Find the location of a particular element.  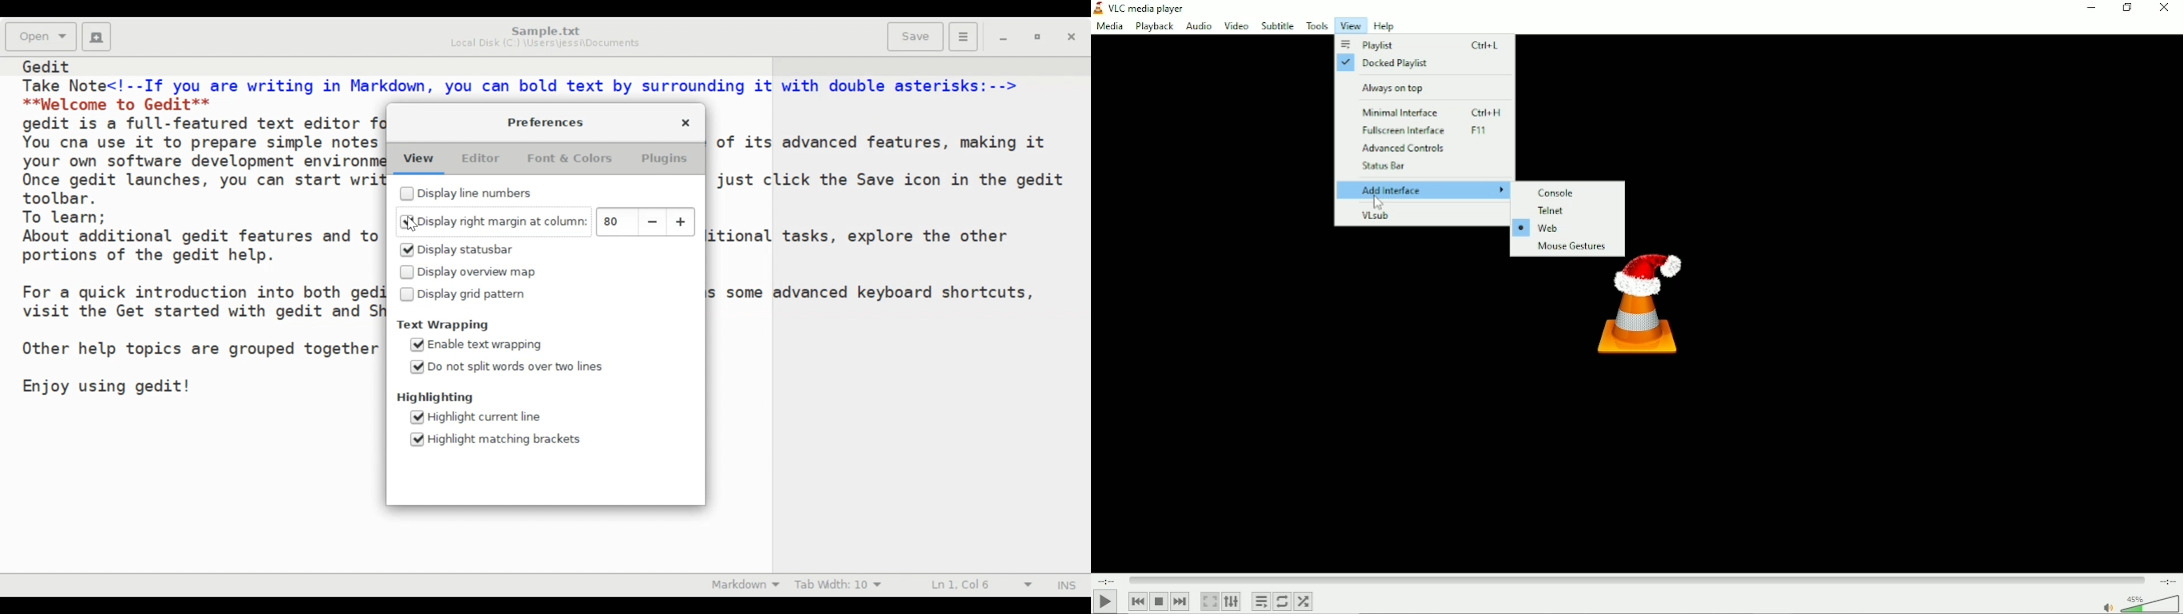

show extended settings is located at coordinates (1232, 602).